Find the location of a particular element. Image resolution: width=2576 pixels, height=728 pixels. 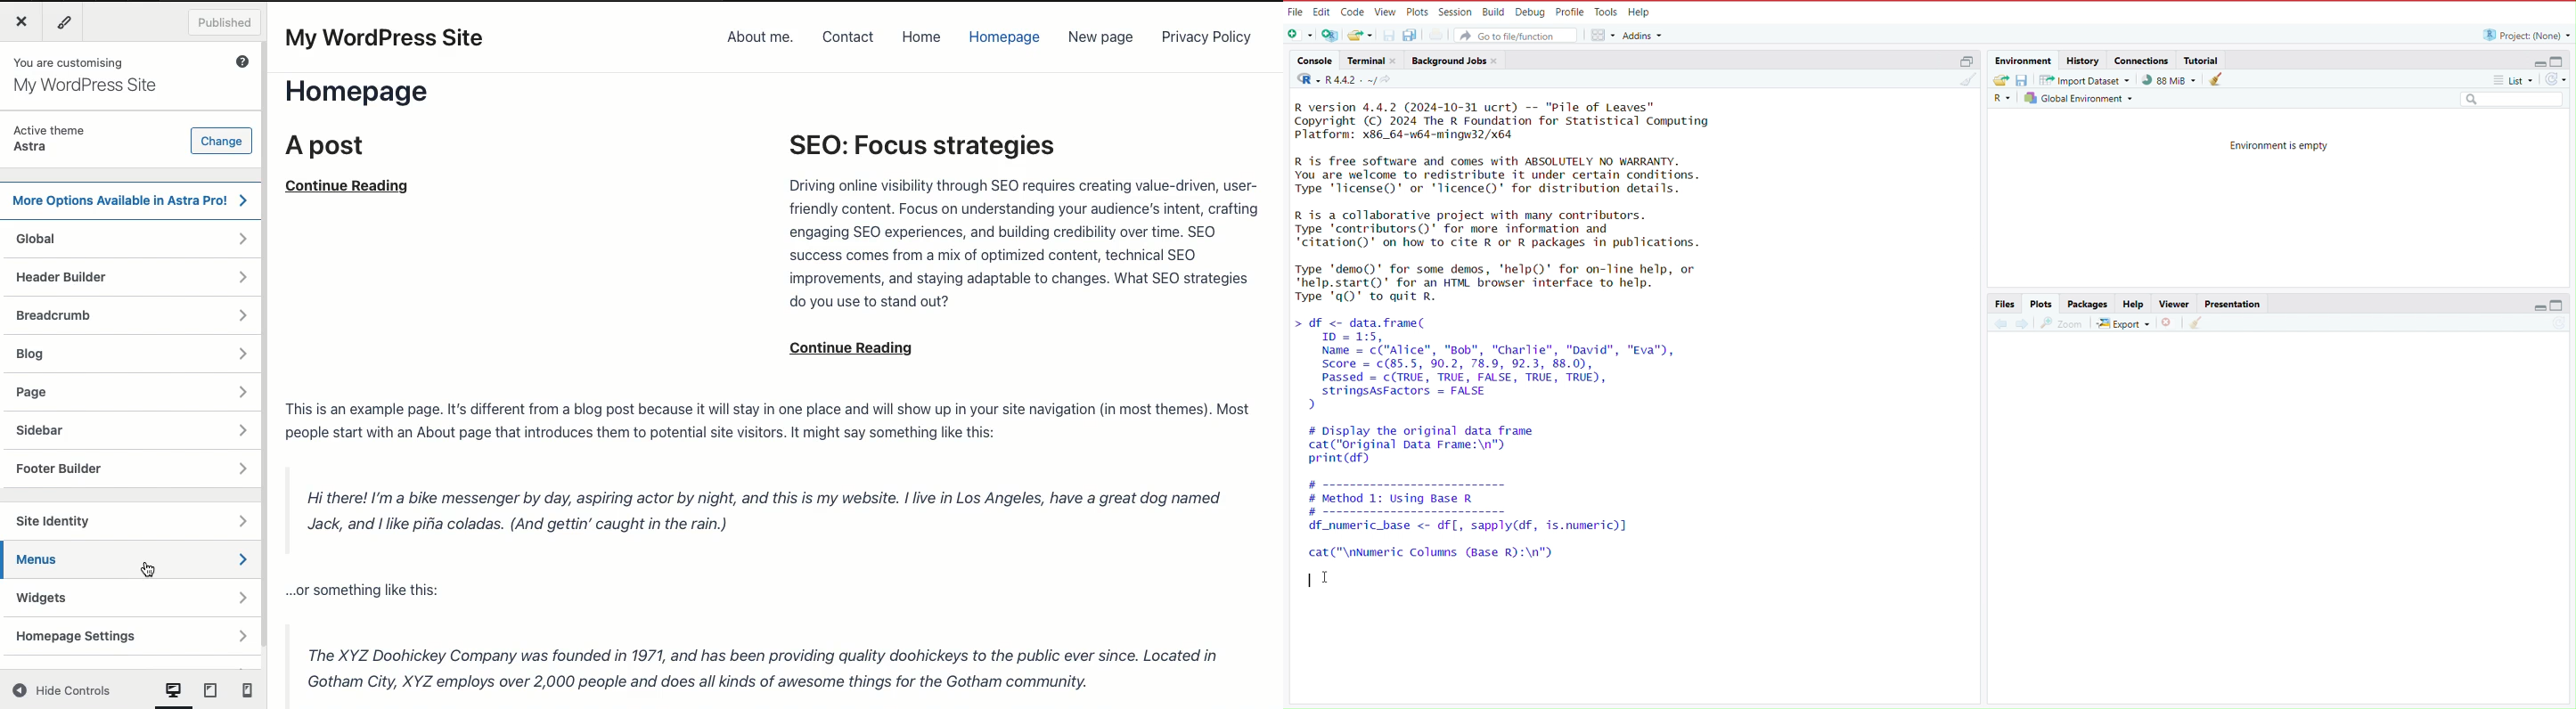

Language select is located at coordinates (2001, 98).